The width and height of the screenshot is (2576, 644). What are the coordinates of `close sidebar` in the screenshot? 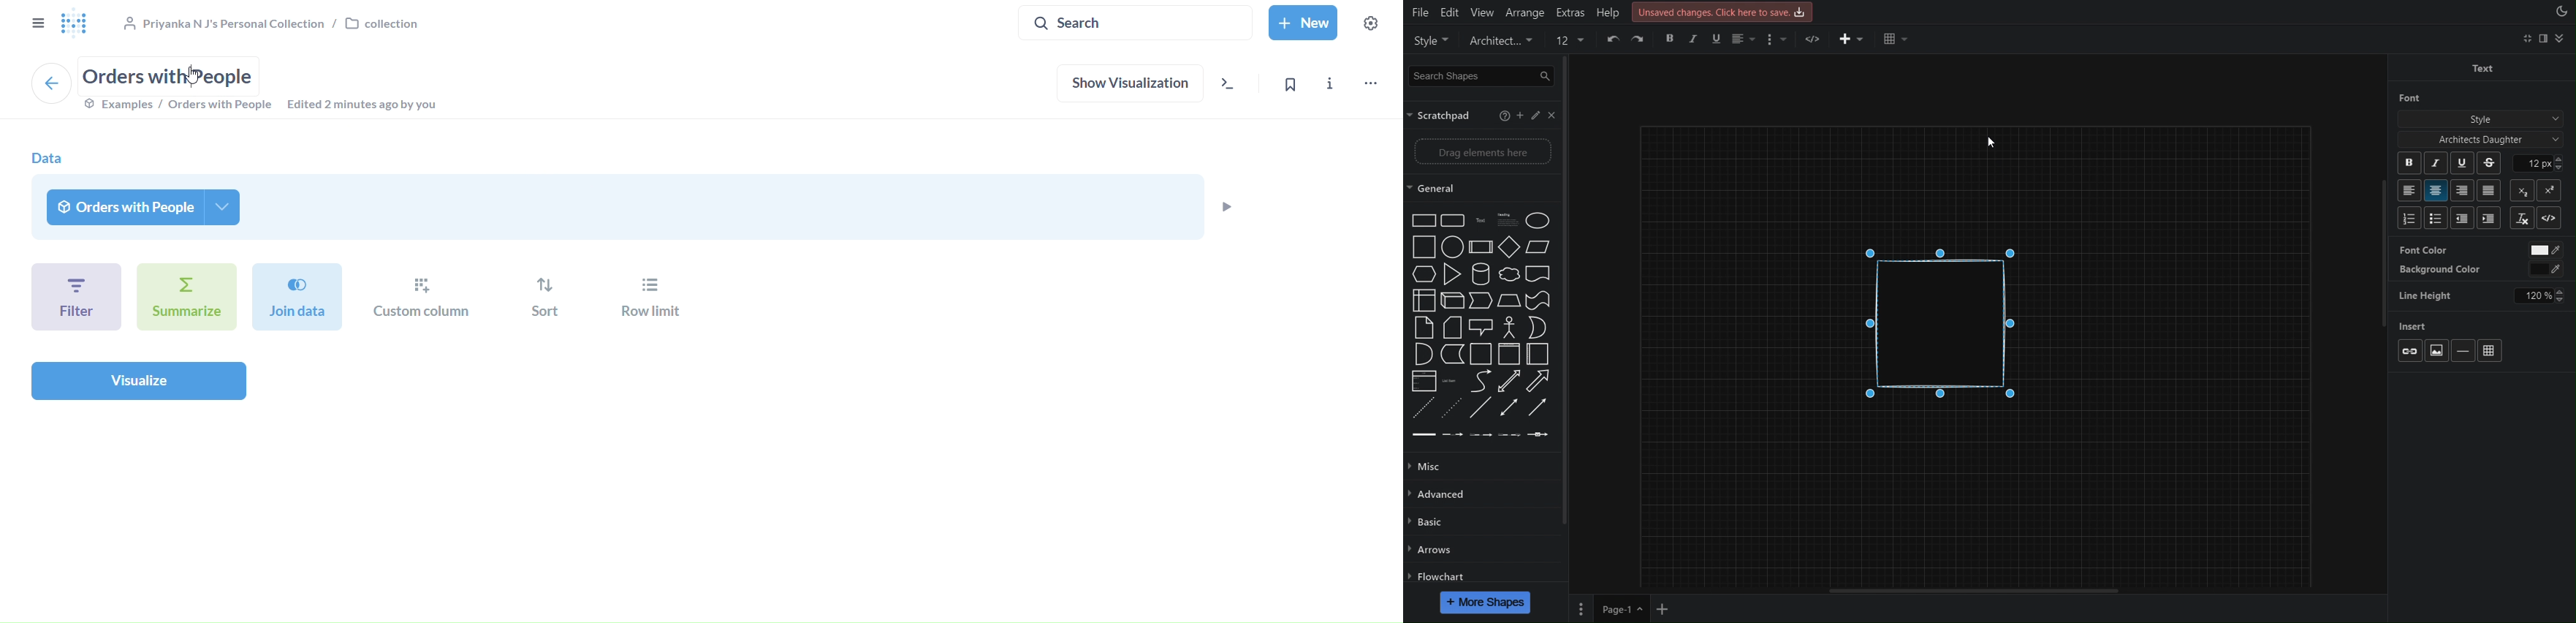 It's located at (36, 23).